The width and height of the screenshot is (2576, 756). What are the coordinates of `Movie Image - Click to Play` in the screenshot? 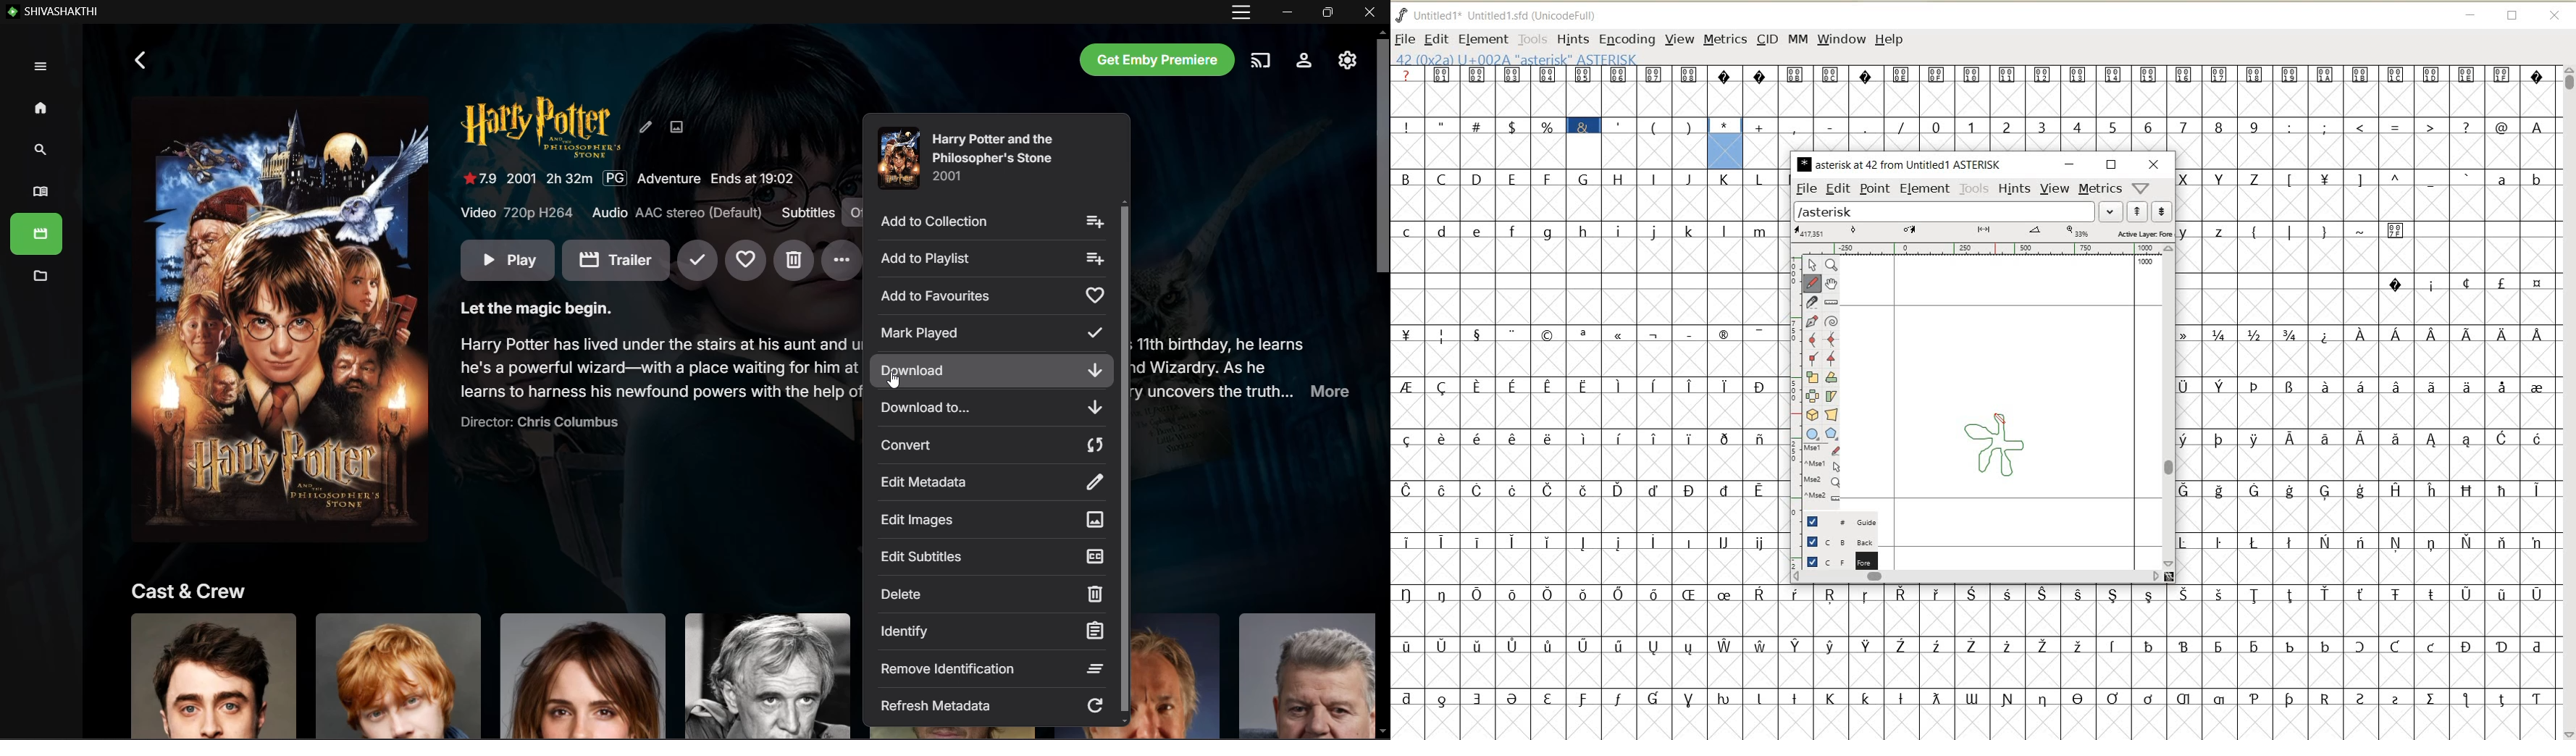 It's located at (280, 320).